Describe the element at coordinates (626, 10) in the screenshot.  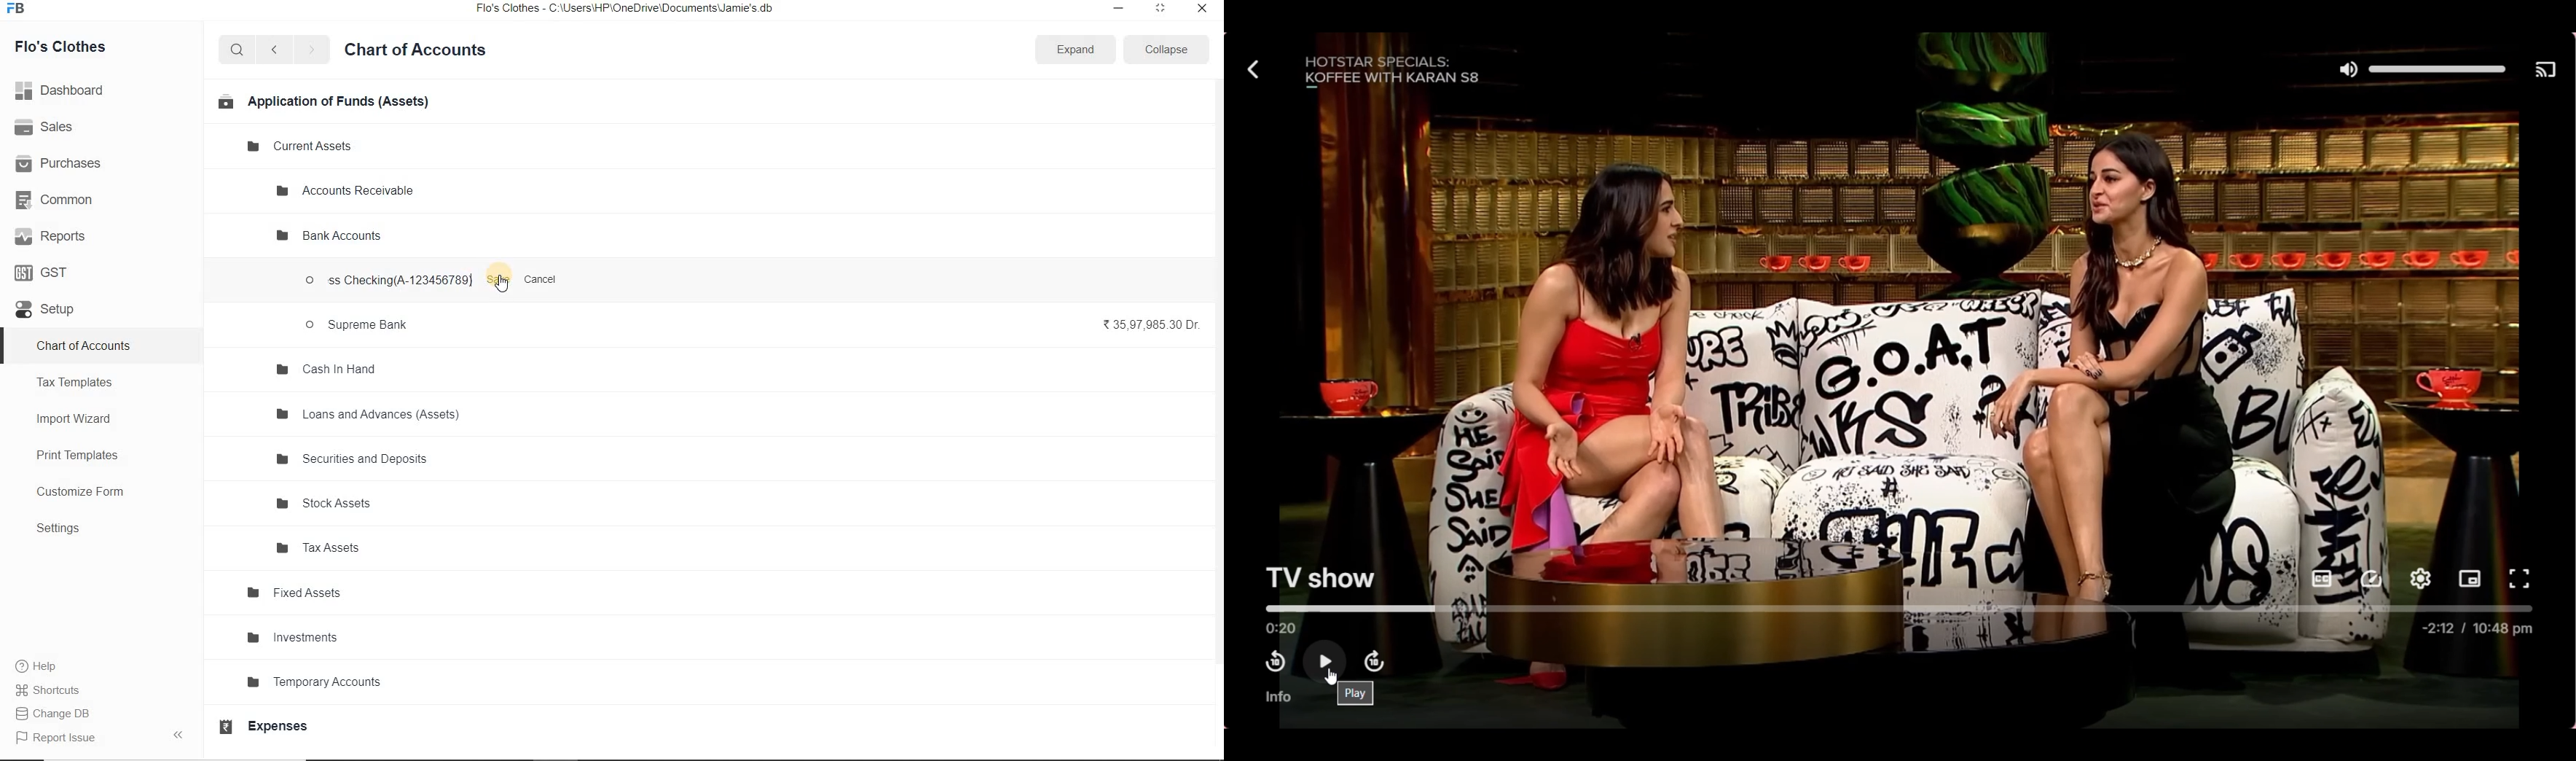
I see `Flo's Clothes - C:\Users\HP\OneDrive\Documents\Jamie's.db` at that location.